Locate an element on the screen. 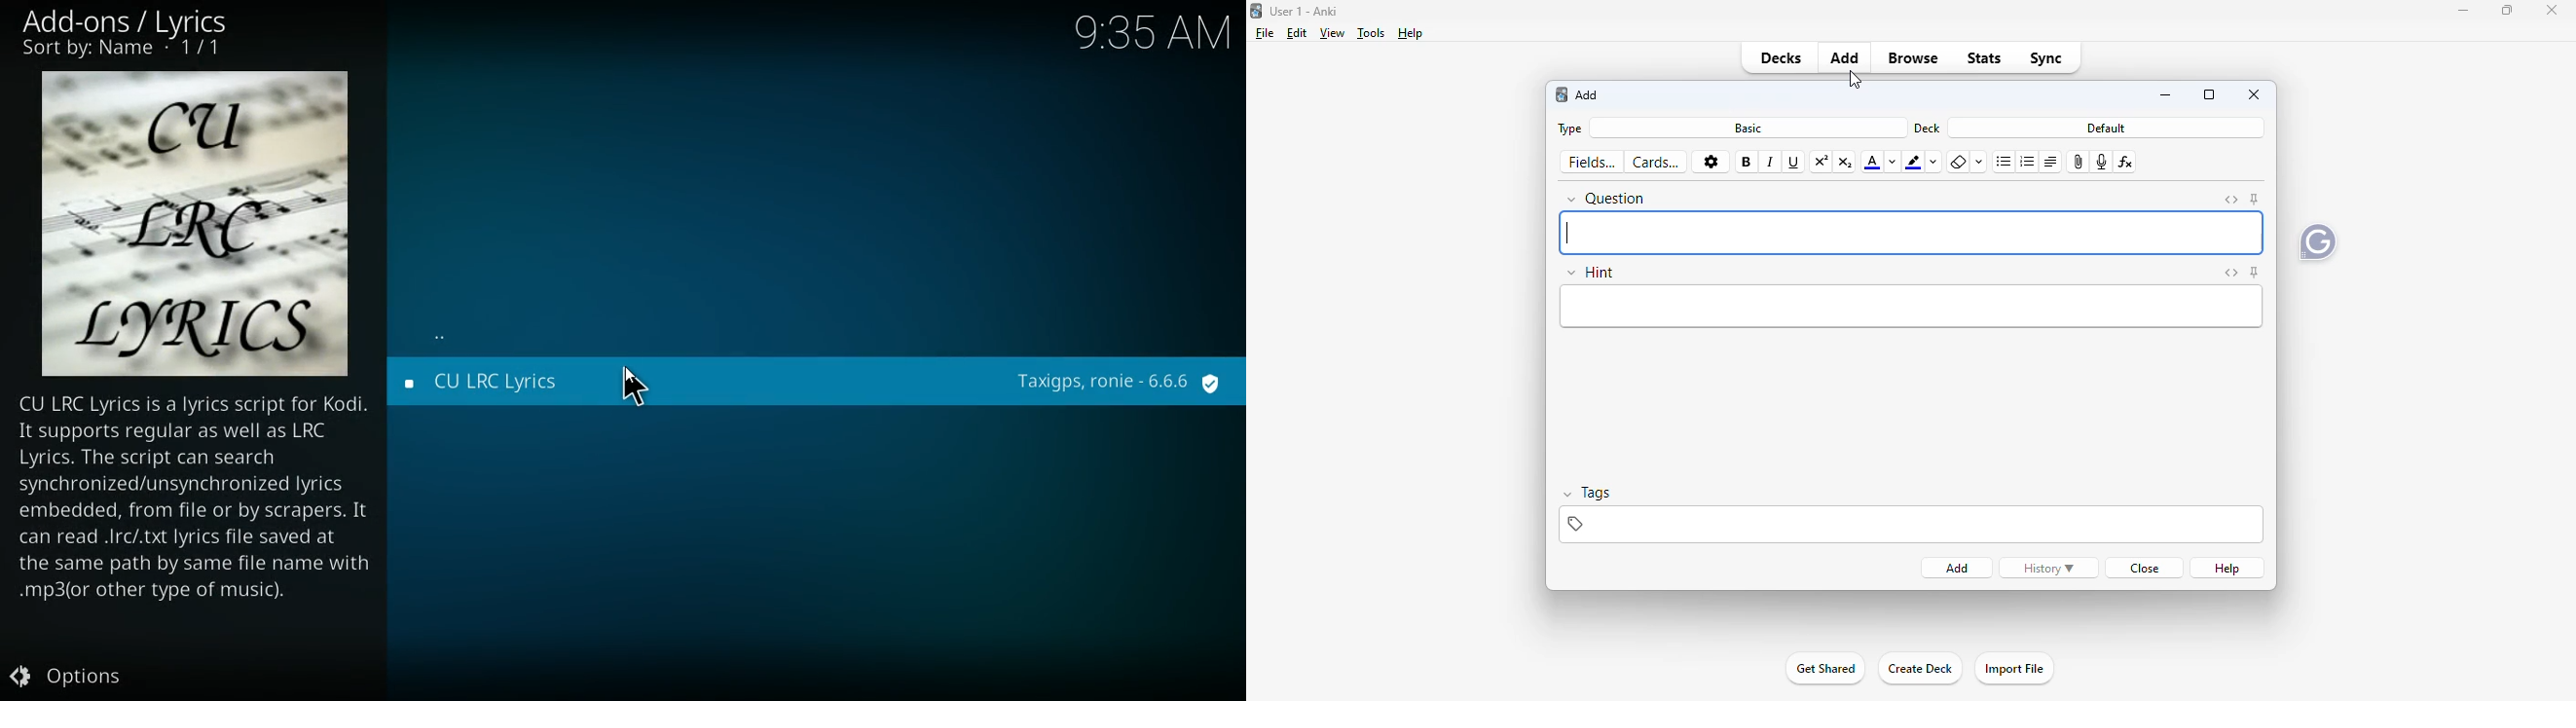 Image resolution: width=2576 pixels, height=728 pixels. bold is located at coordinates (1746, 163).